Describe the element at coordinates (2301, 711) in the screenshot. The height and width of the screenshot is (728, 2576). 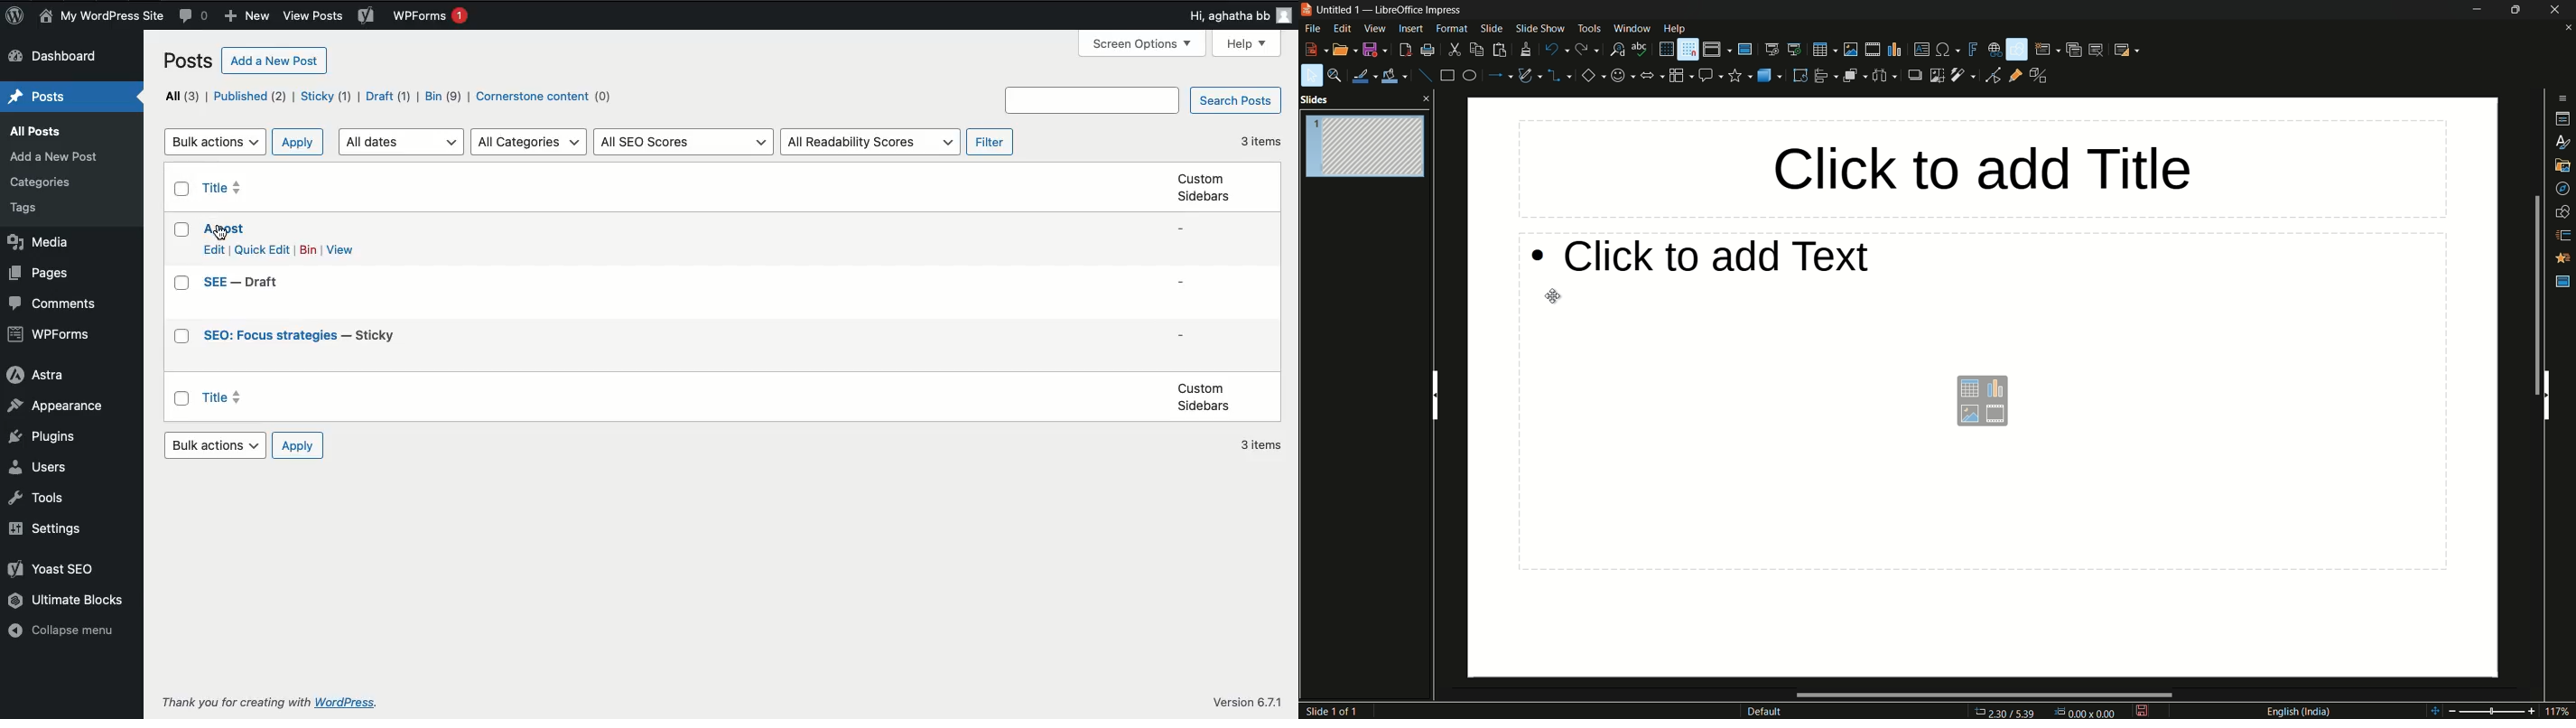
I see `language` at that location.